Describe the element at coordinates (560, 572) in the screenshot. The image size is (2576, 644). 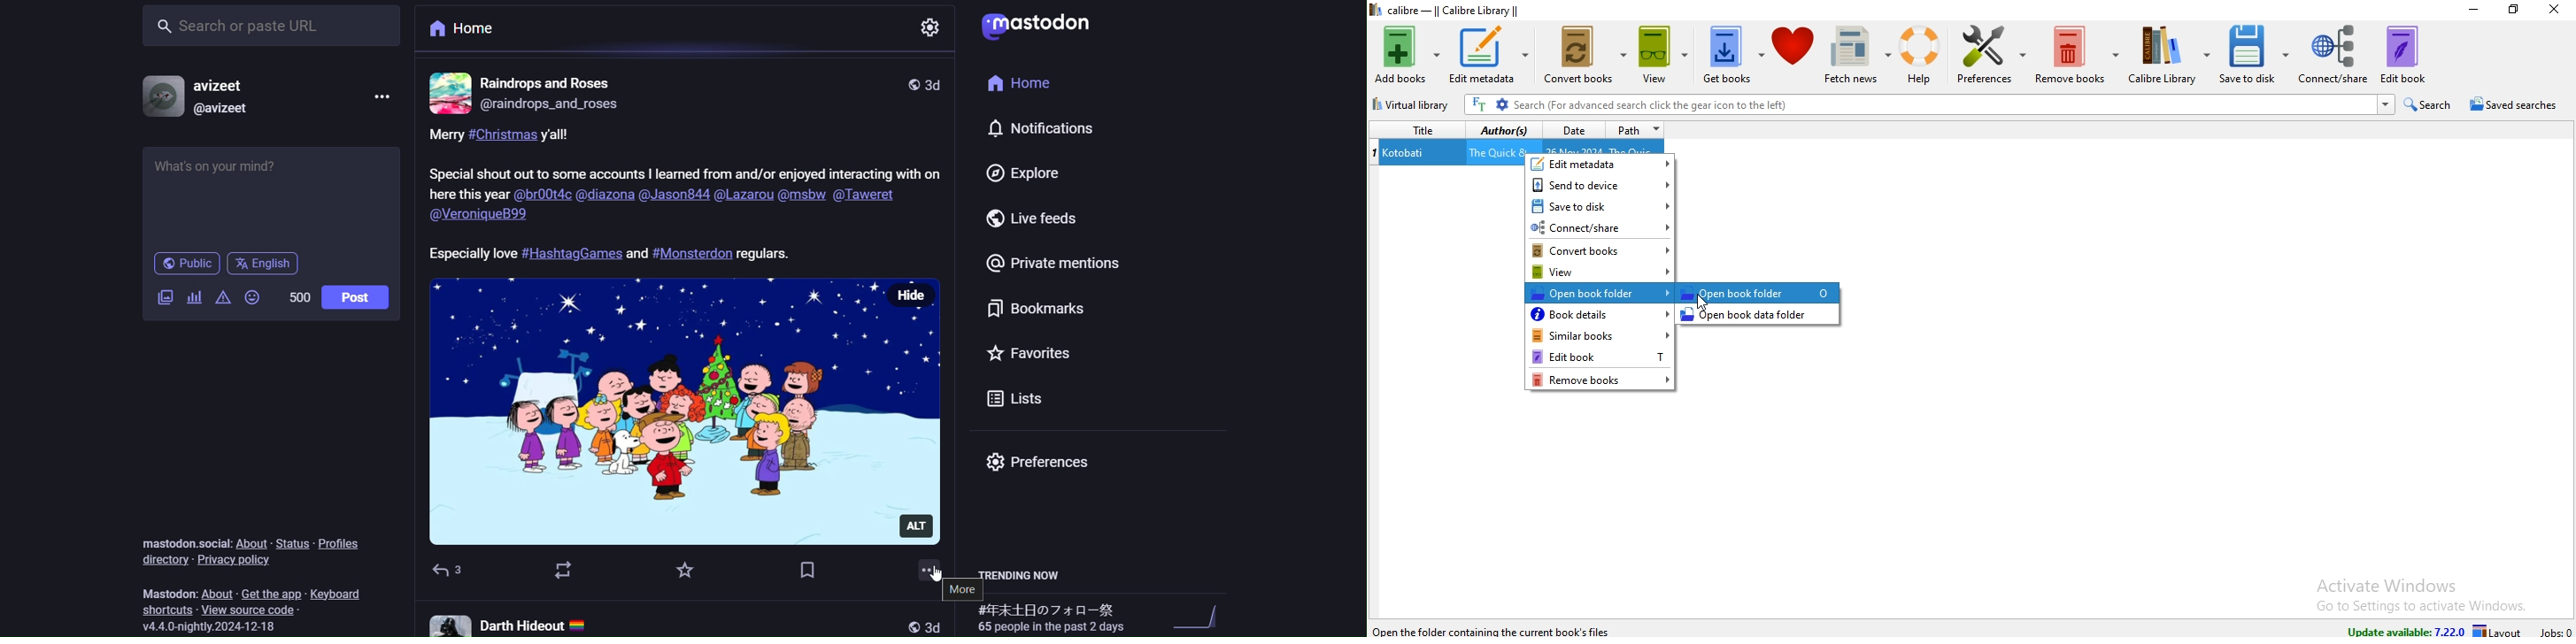
I see `boost` at that location.